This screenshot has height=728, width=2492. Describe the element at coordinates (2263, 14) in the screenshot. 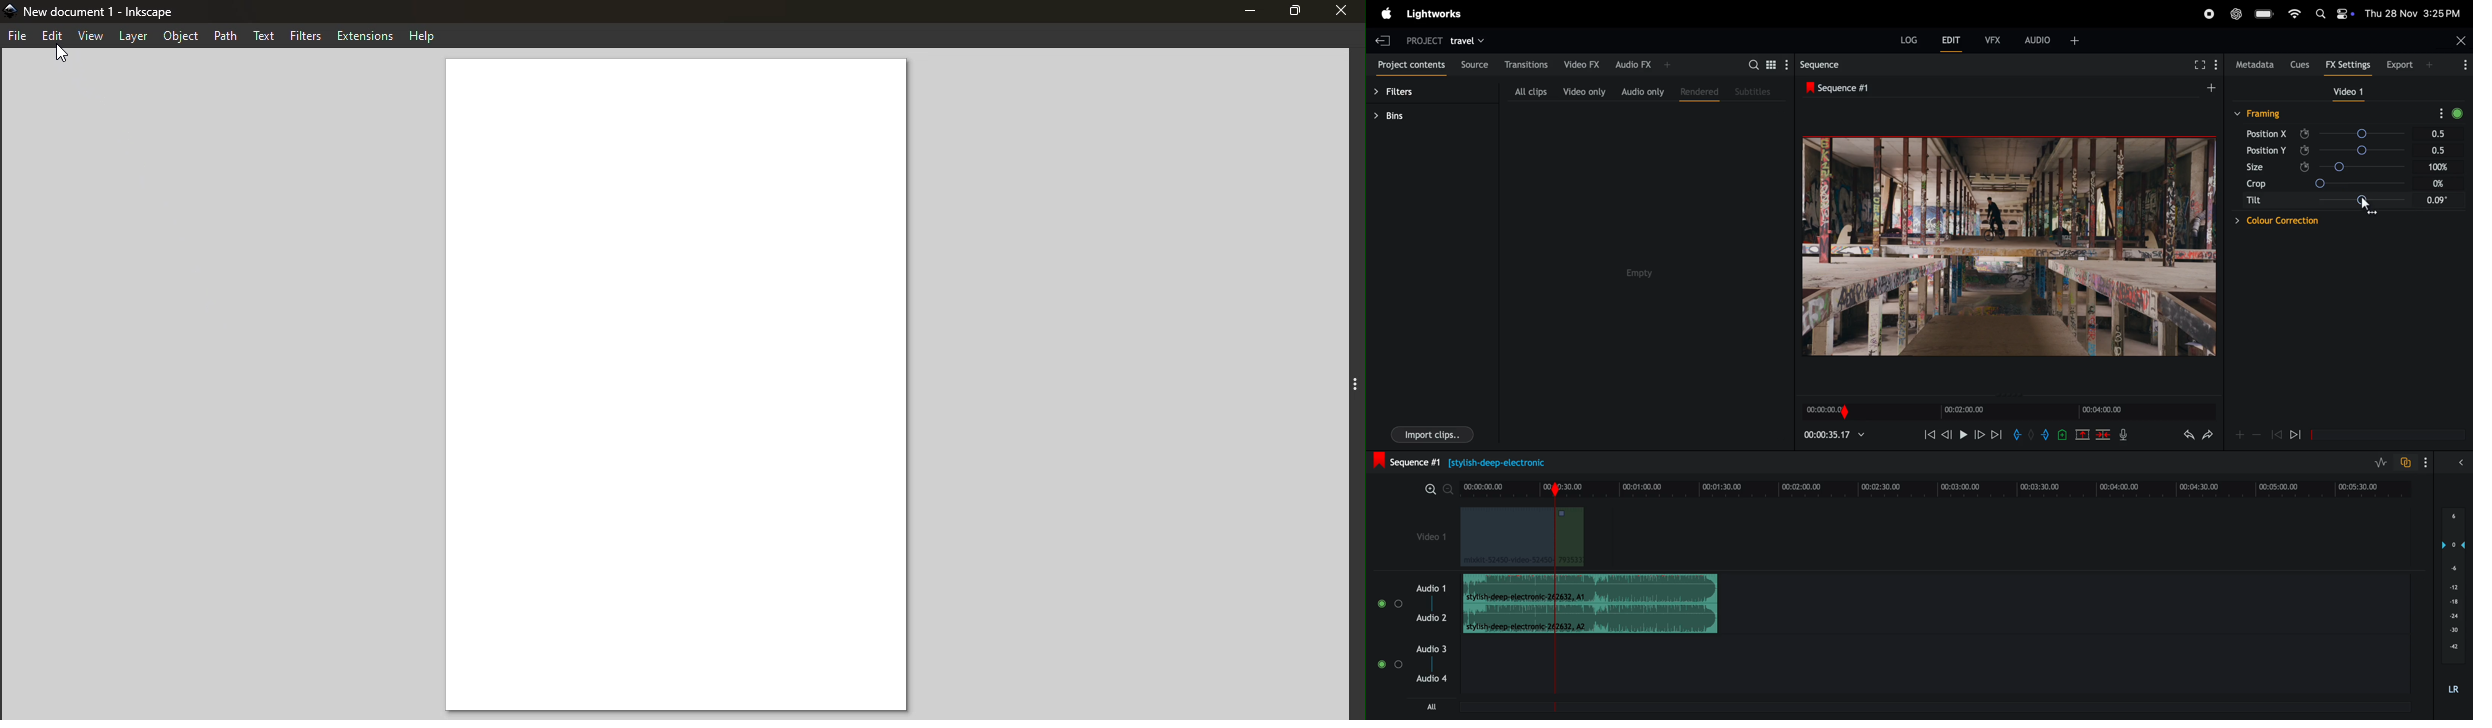

I see `battery` at that location.